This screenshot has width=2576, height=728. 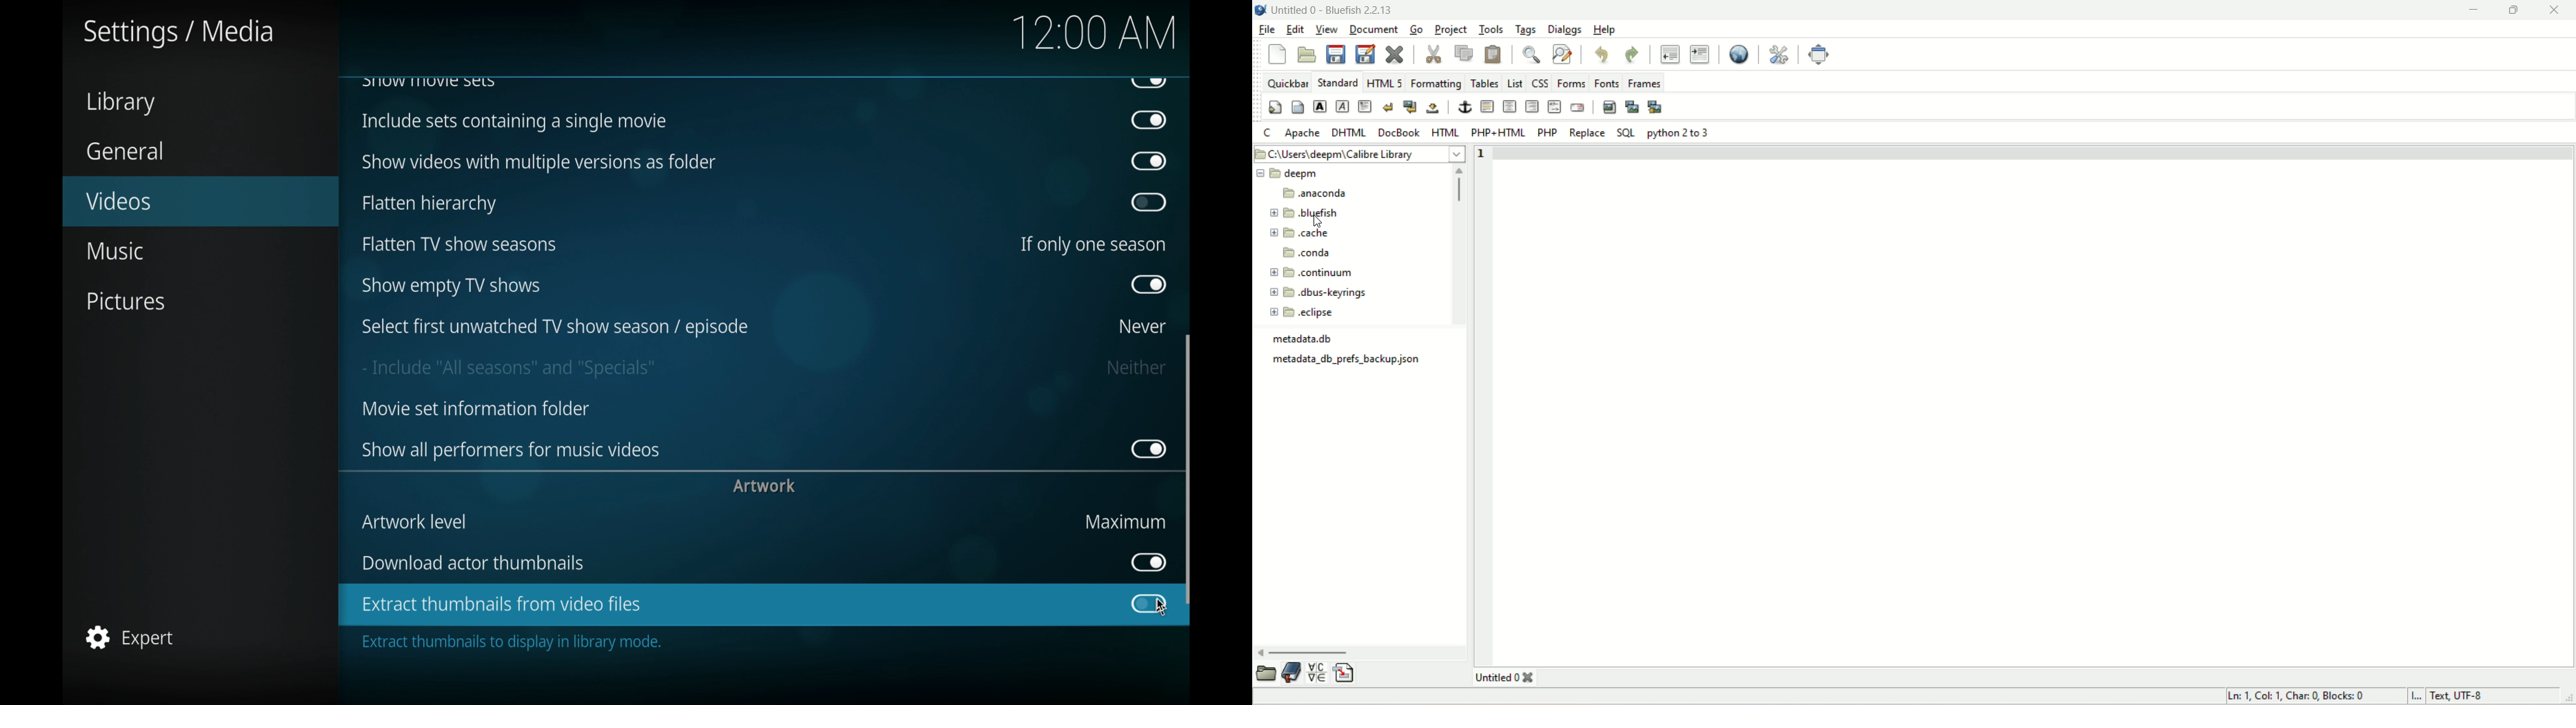 I want to click on maximum, so click(x=1126, y=521).